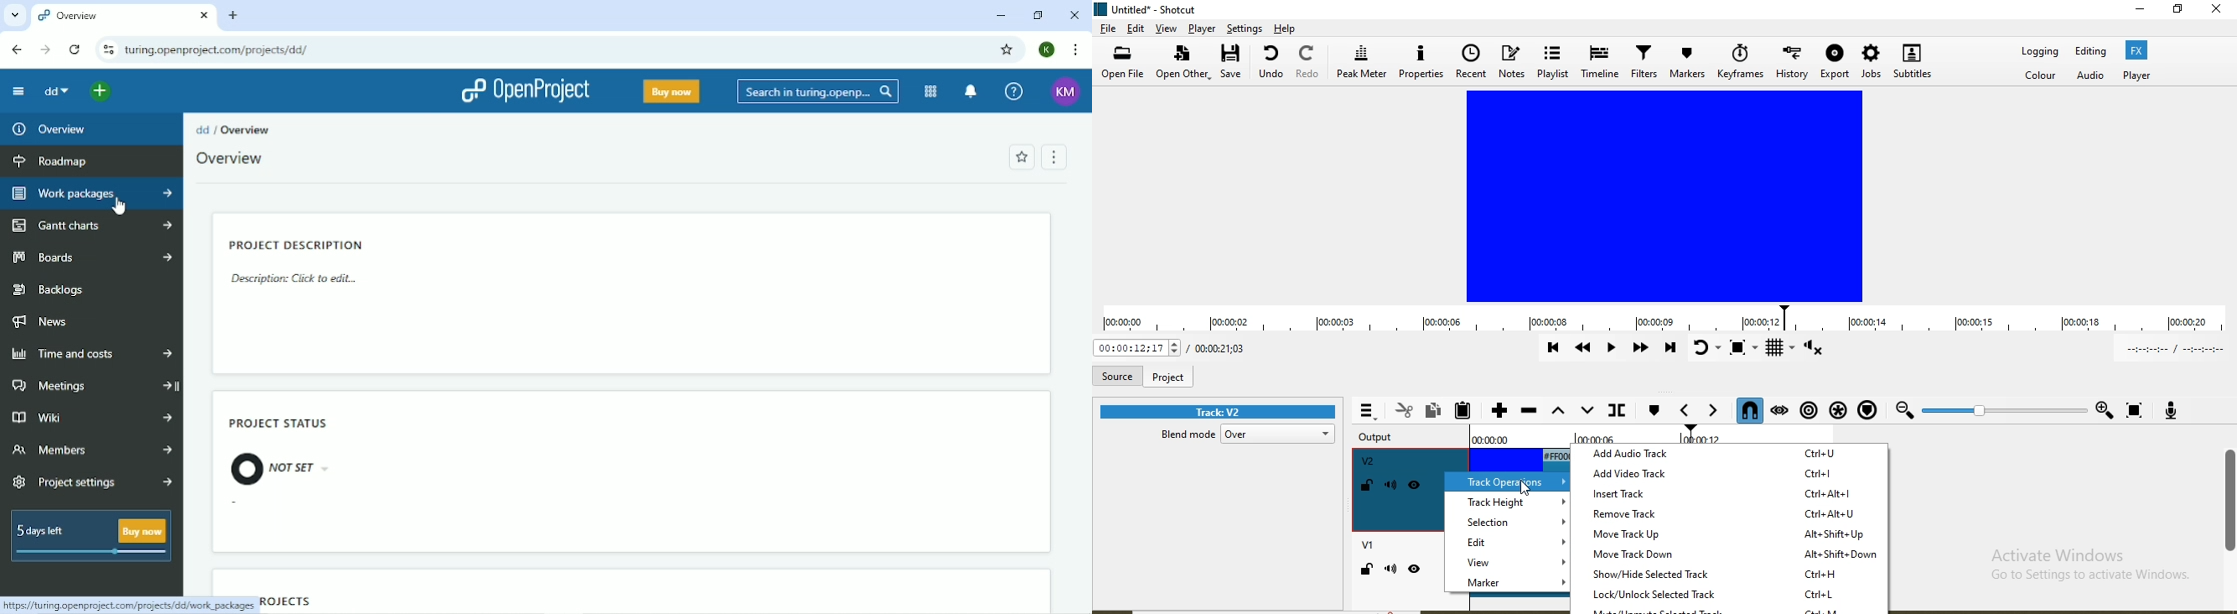 This screenshot has height=616, width=2240. Describe the element at coordinates (1504, 481) in the screenshot. I see `track operations` at that location.